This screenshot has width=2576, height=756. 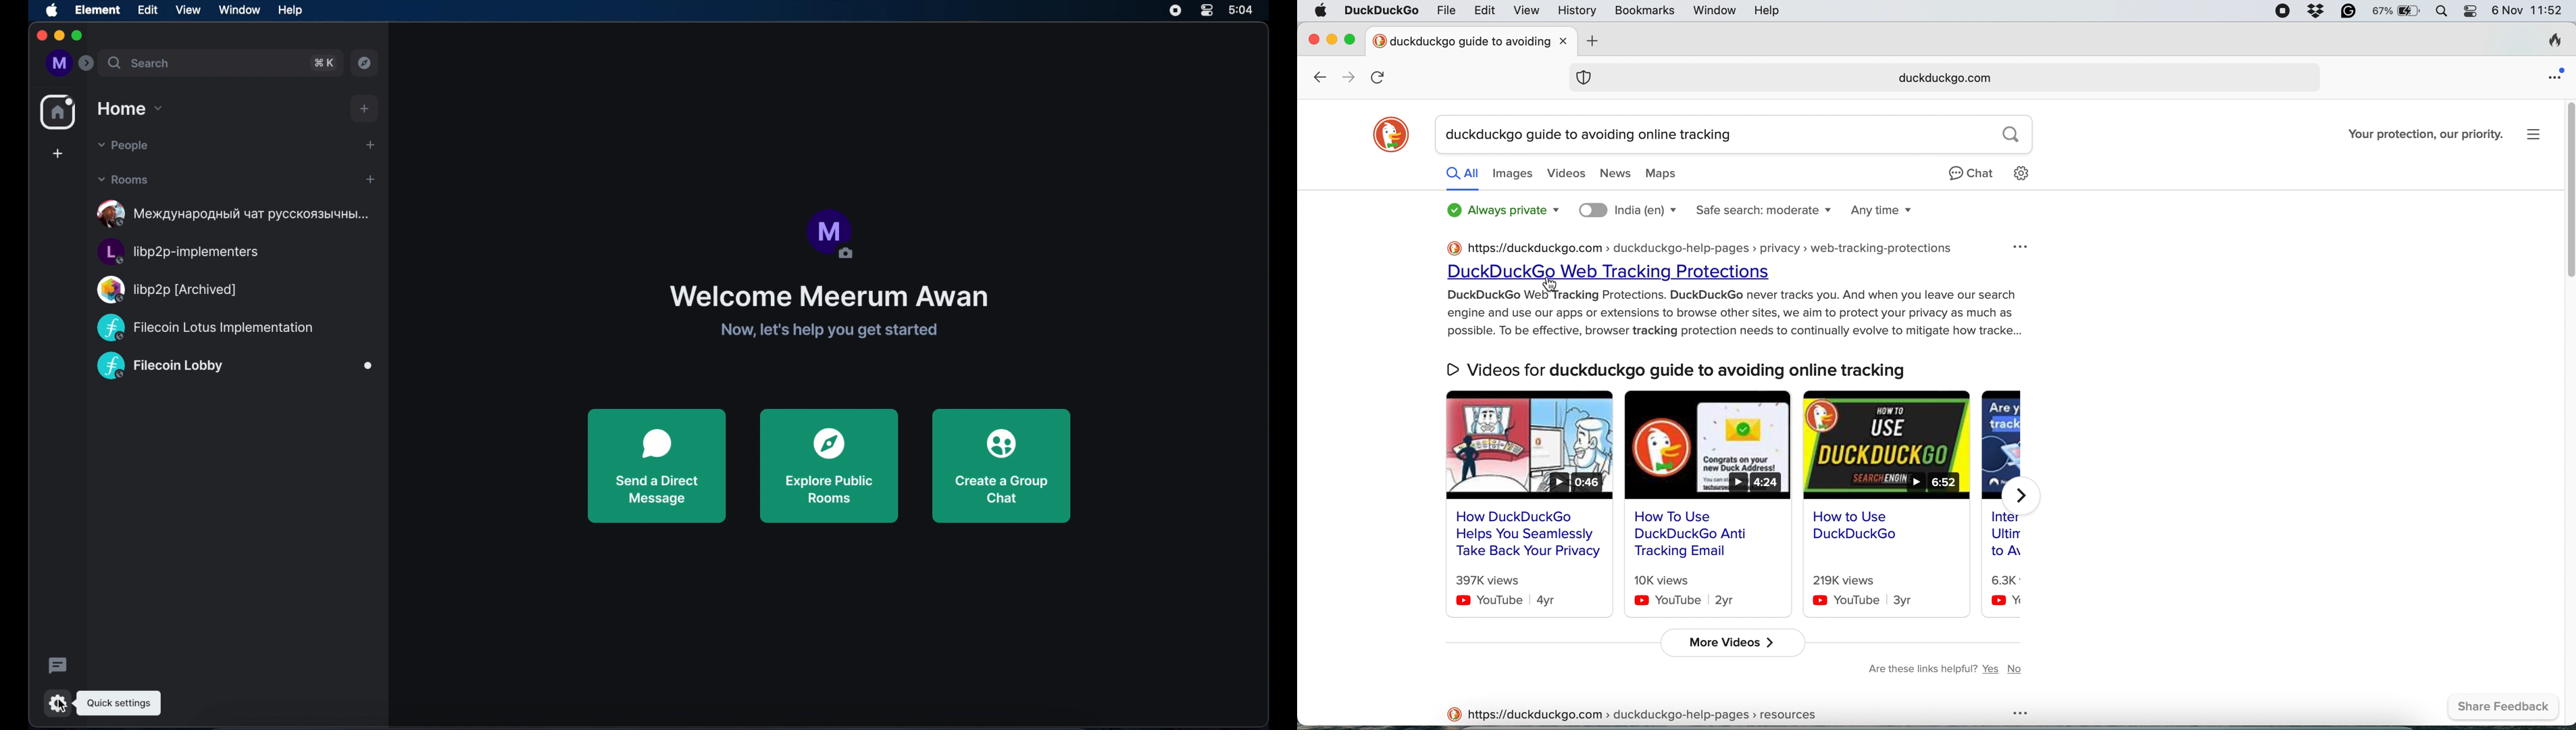 What do you see at coordinates (2024, 245) in the screenshot?
I see `more option` at bounding box center [2024, 245].